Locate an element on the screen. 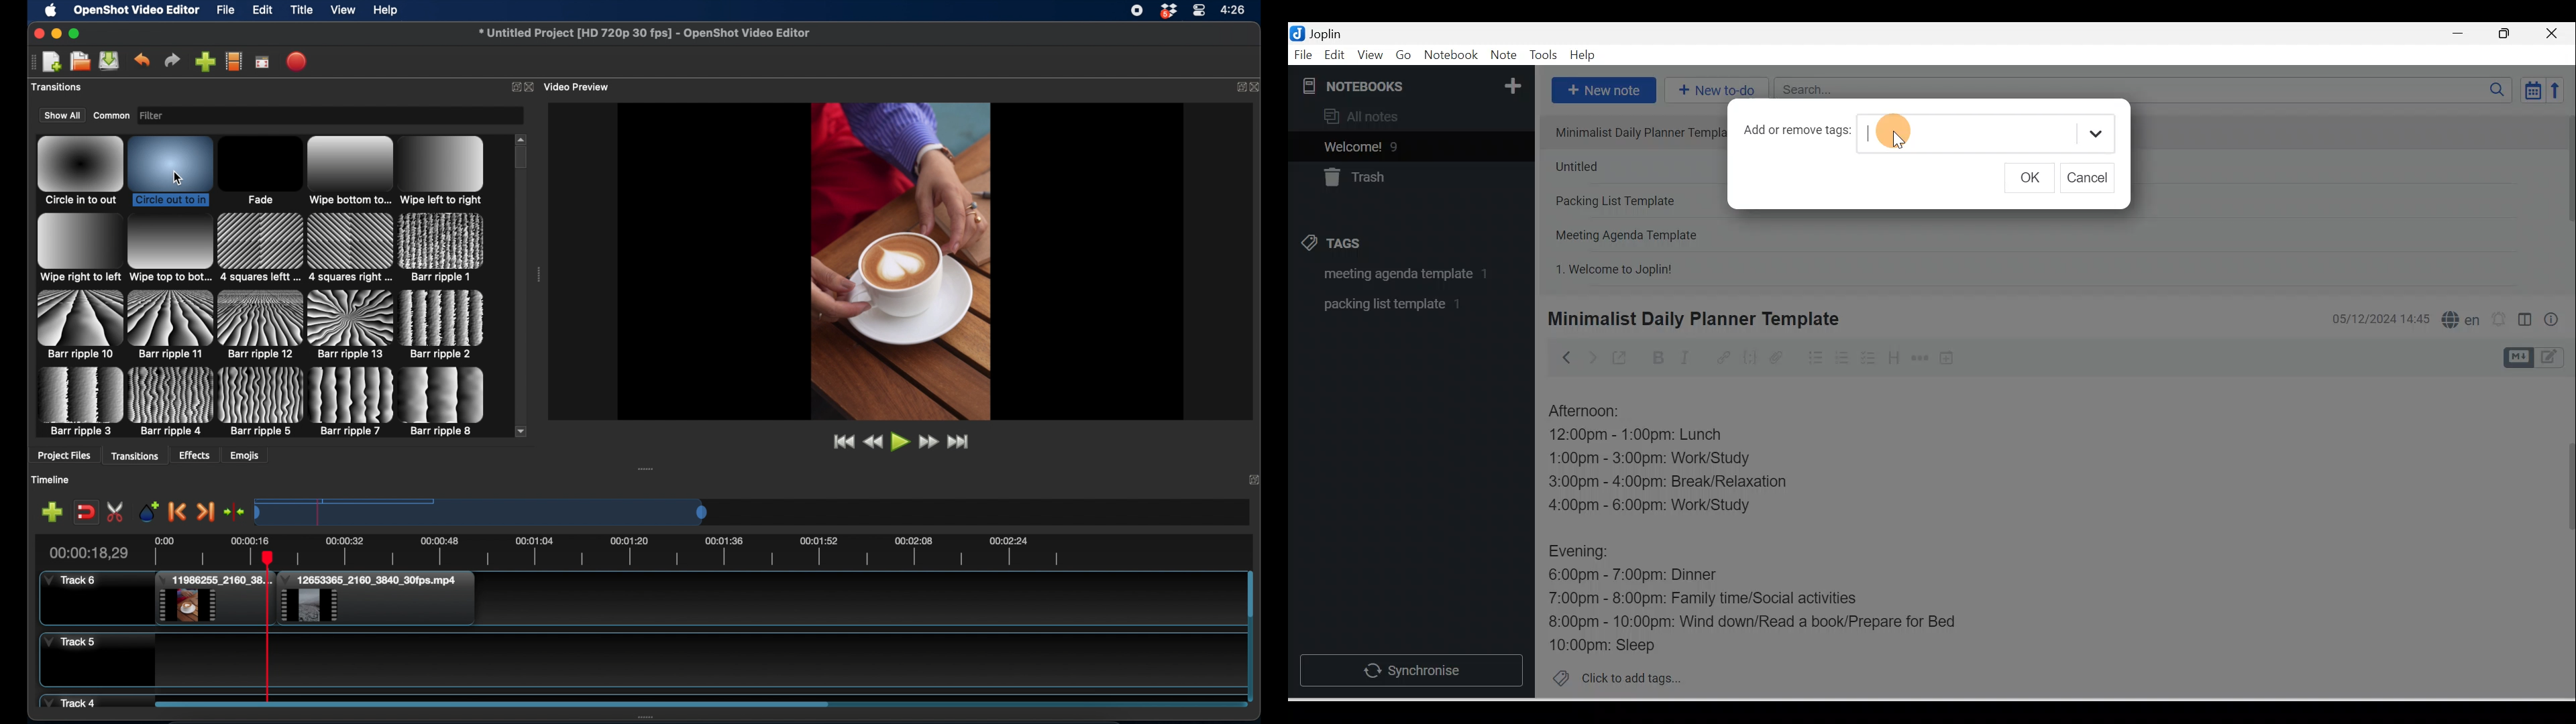 The image size is (2576, 728). Heading is located at coordinates (1893, 357).